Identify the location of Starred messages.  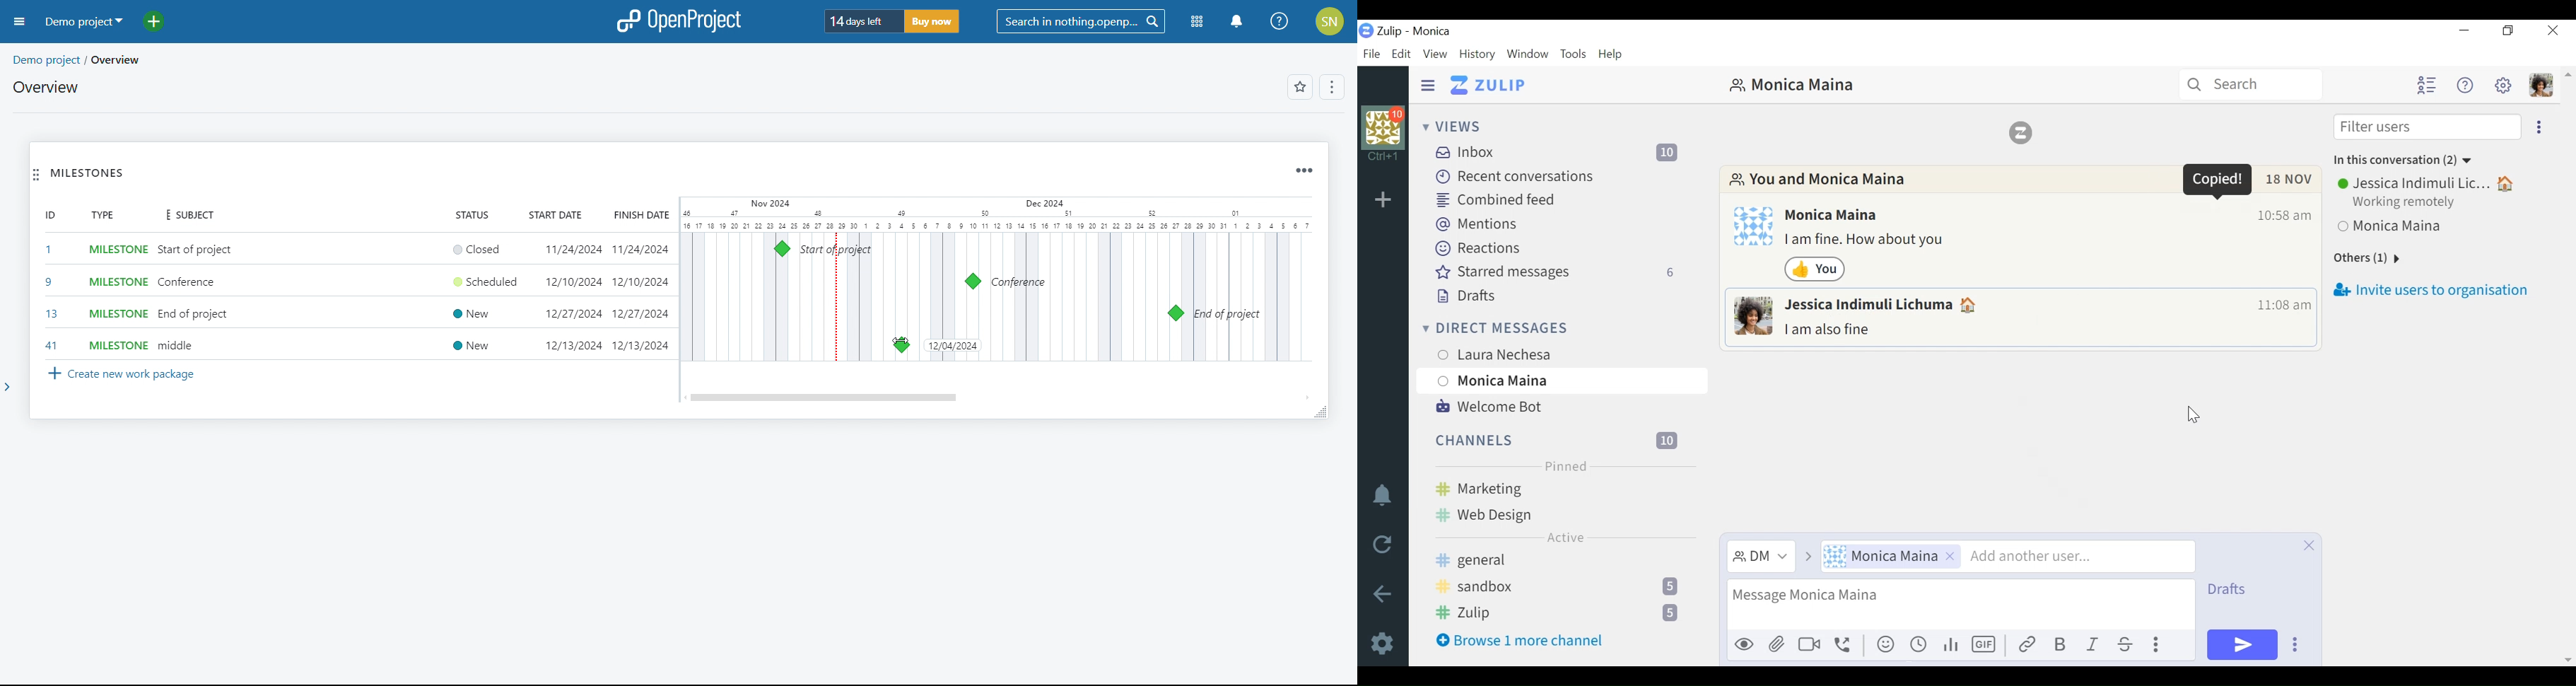
(1559, 272).